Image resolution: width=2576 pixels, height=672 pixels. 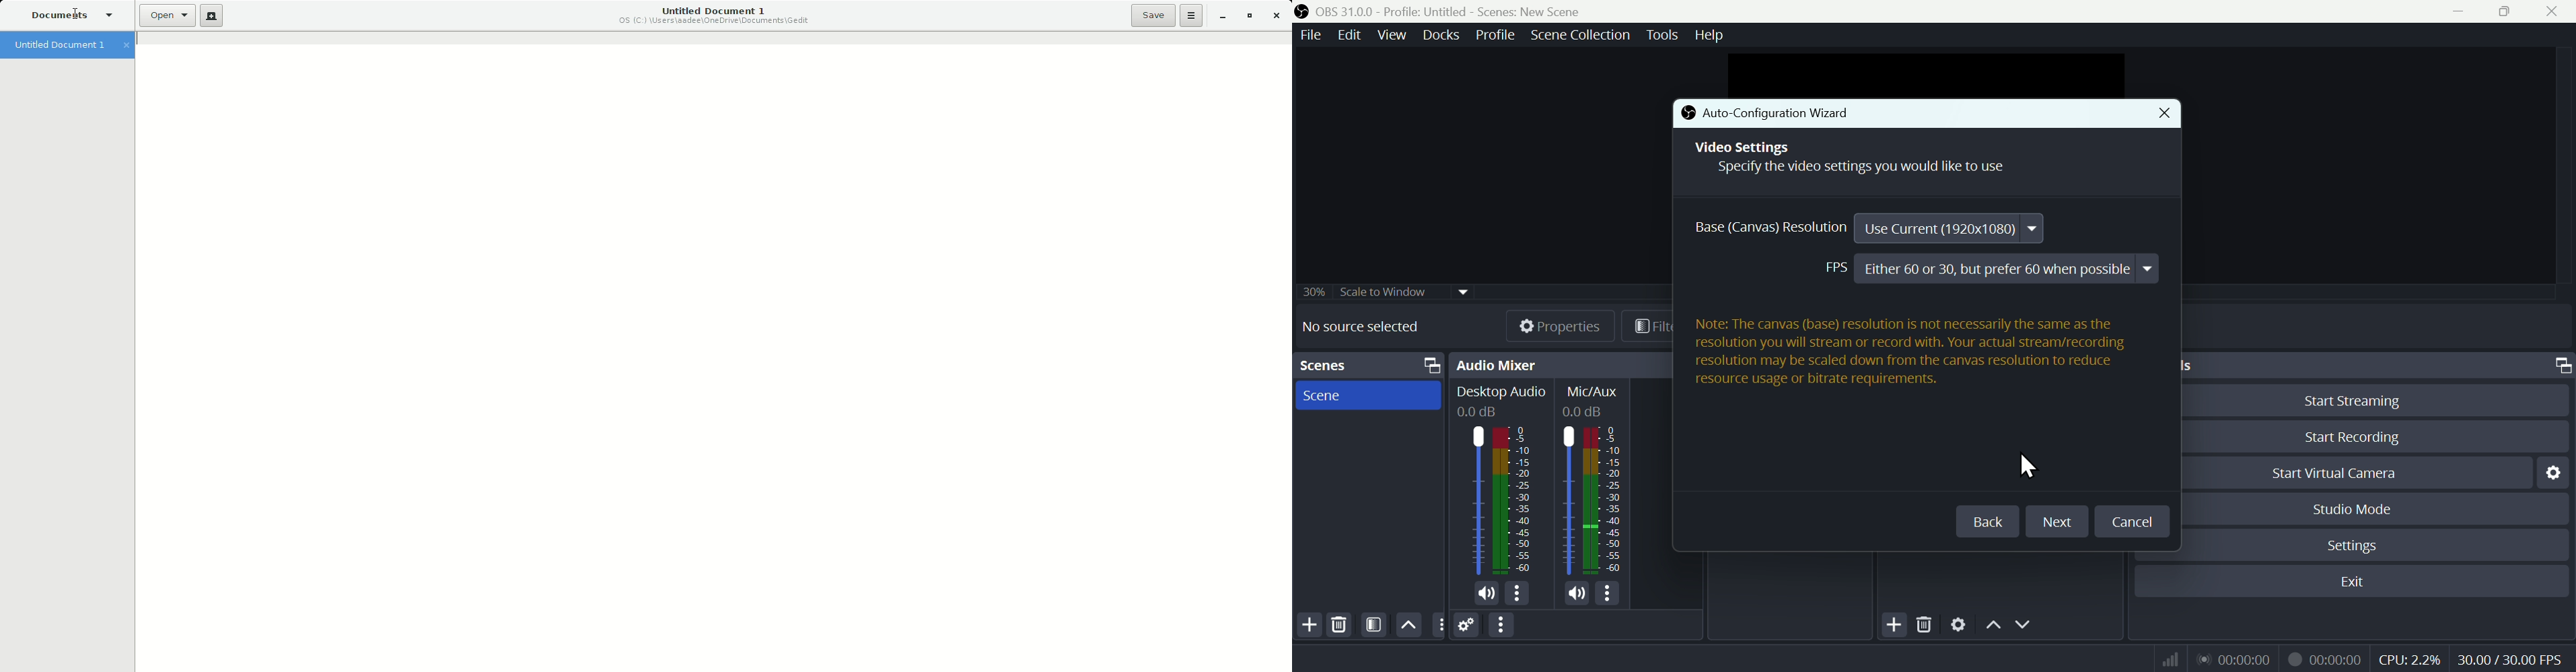 What do you see at coordinates (1711, 33) in the screenshot?
I see `help` at bounding box center [1711, 33].